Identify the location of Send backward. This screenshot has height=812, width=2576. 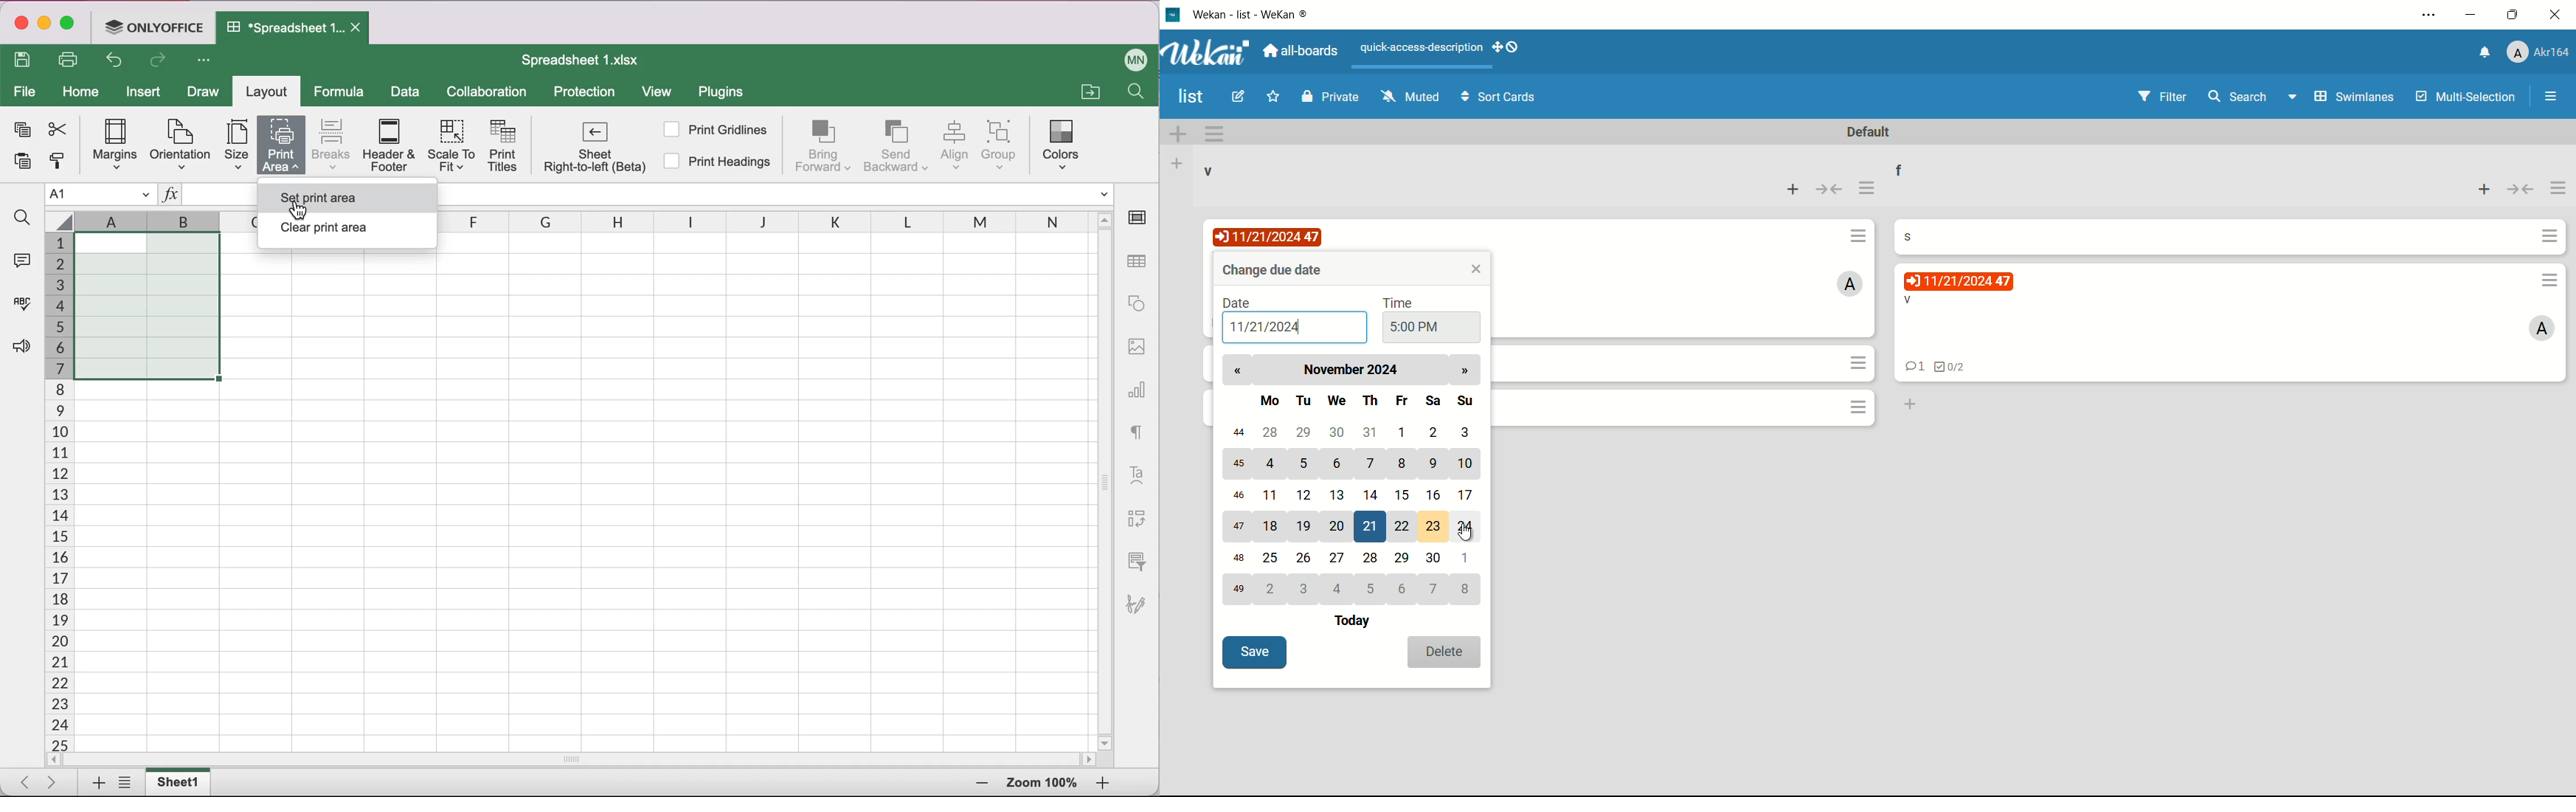
(897, 145).